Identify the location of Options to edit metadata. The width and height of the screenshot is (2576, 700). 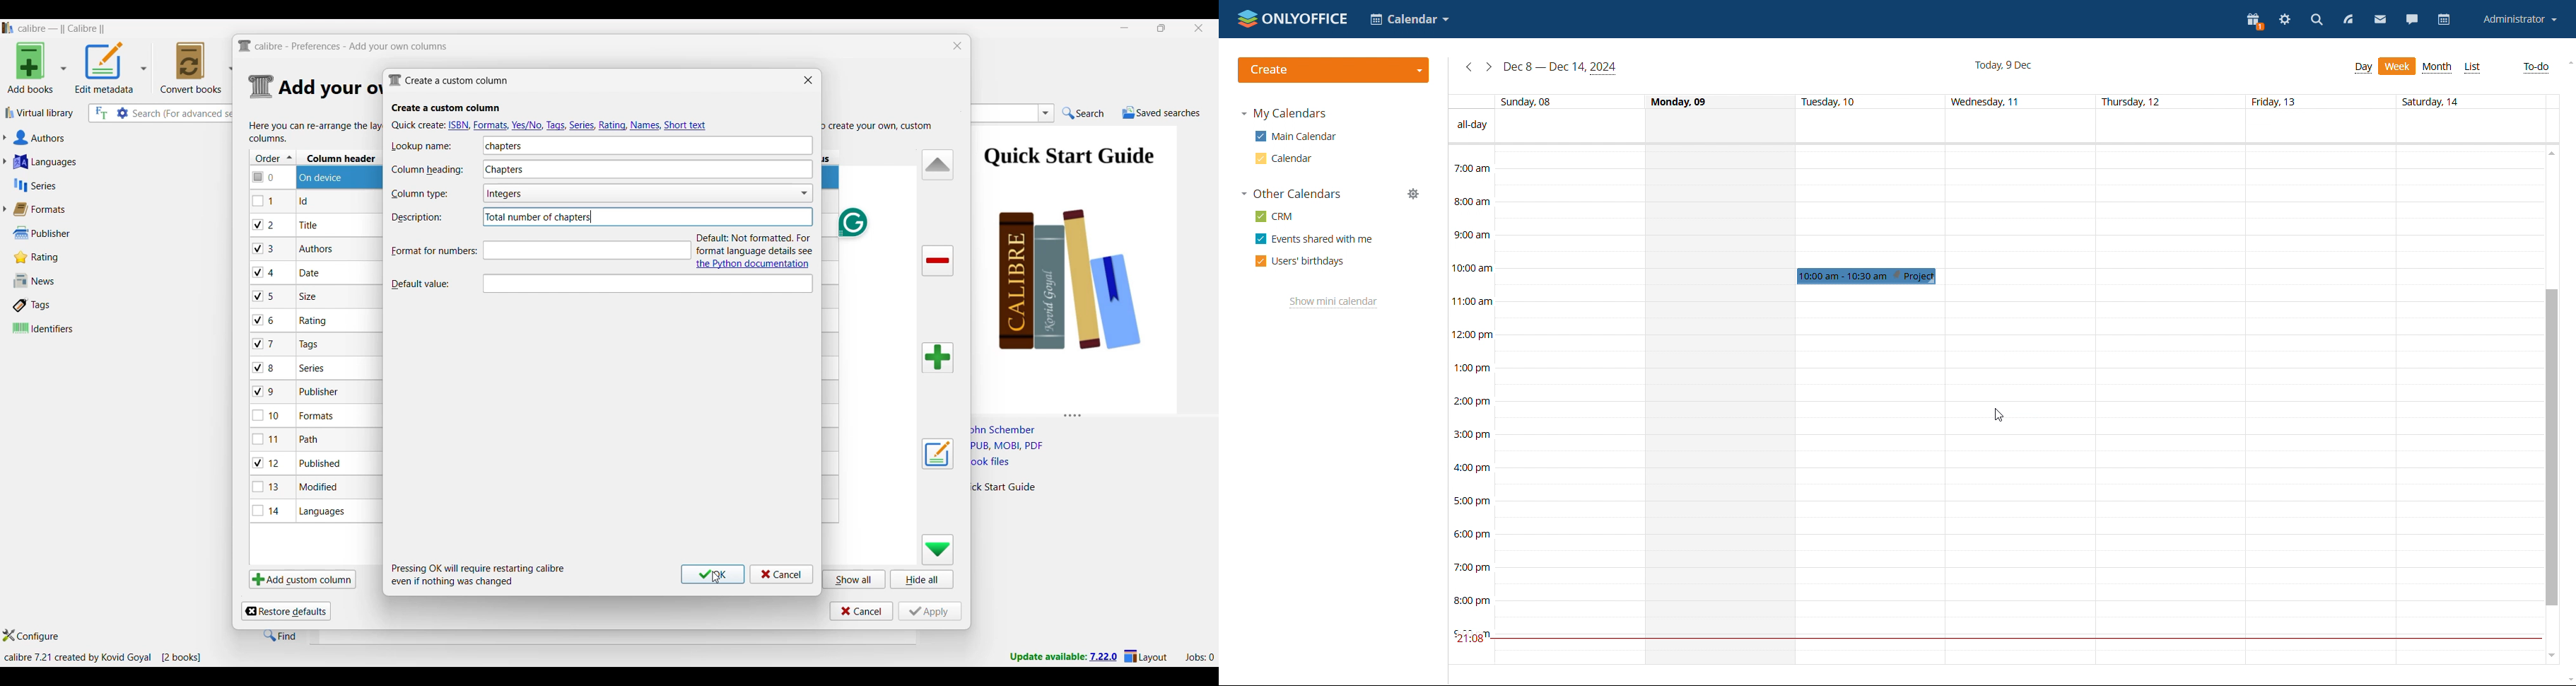
(111, 67).